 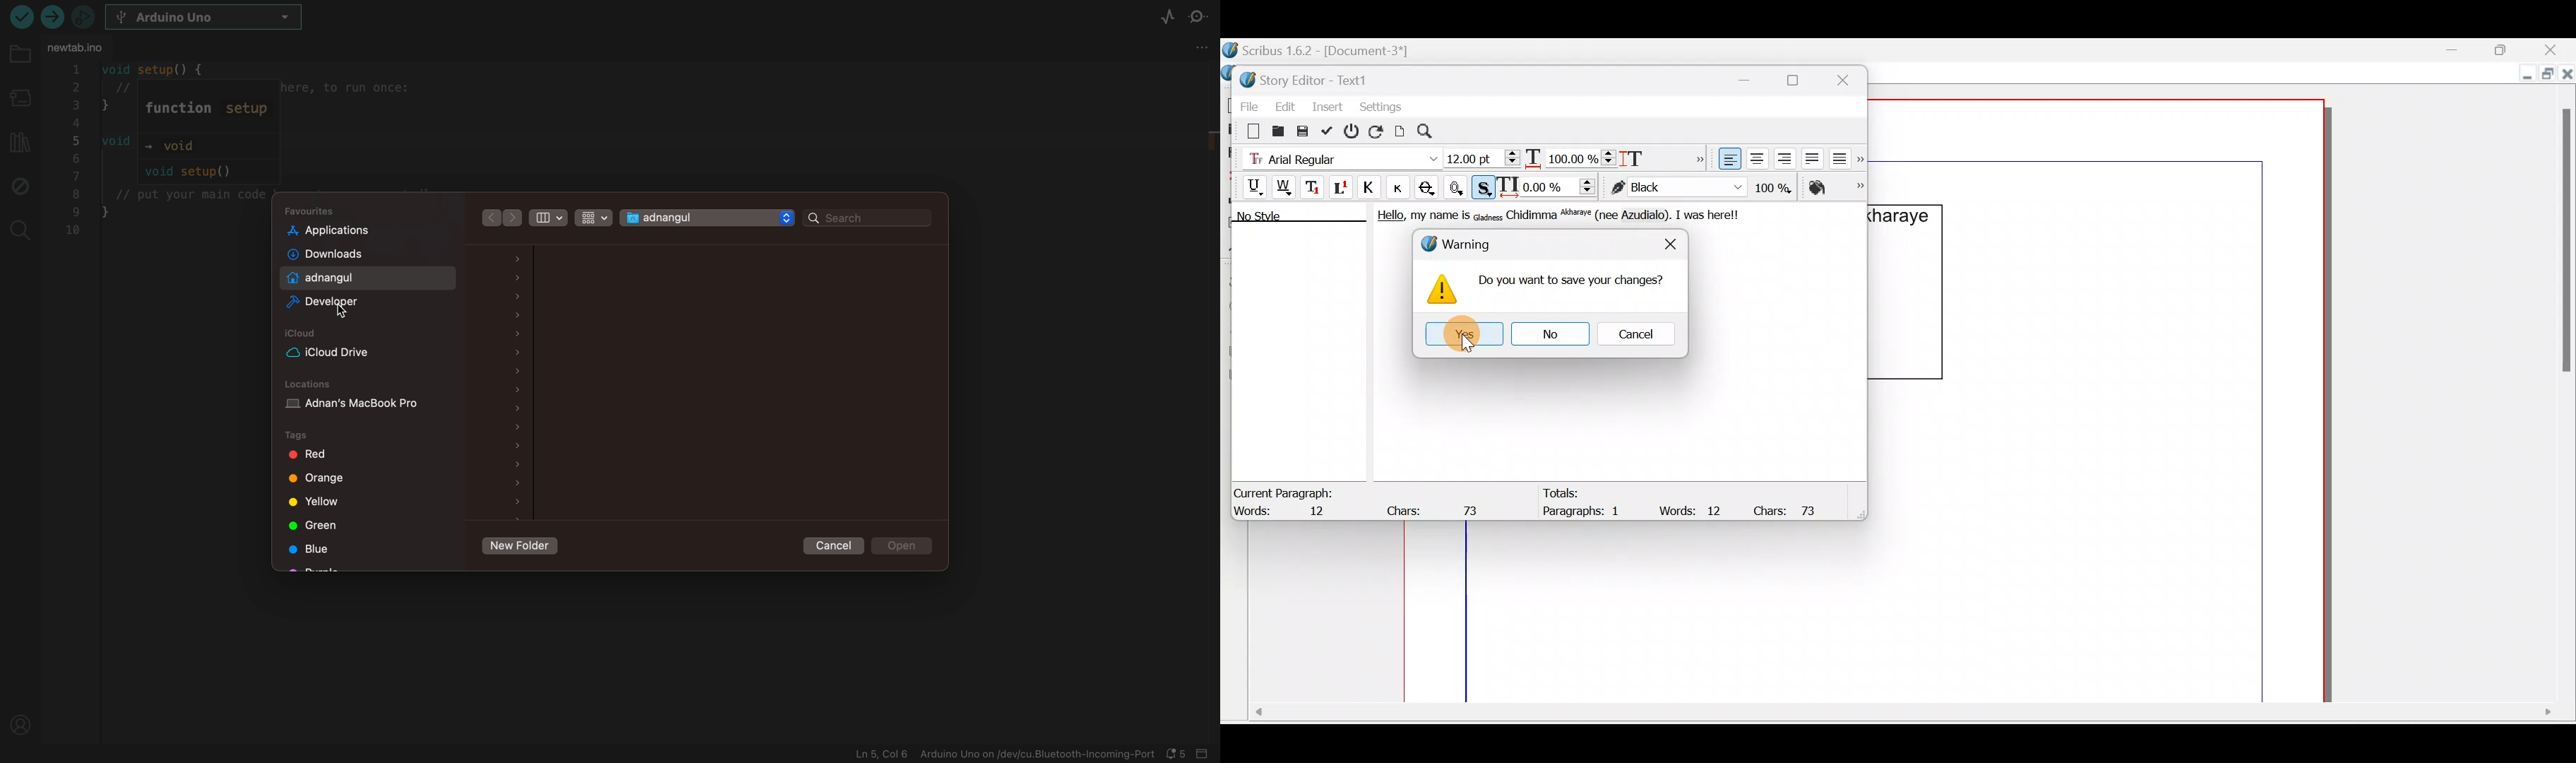 What do you see at coordinates (1178, 754) in the screenshot?
I see `notification` at bounding box center [1178, 754].